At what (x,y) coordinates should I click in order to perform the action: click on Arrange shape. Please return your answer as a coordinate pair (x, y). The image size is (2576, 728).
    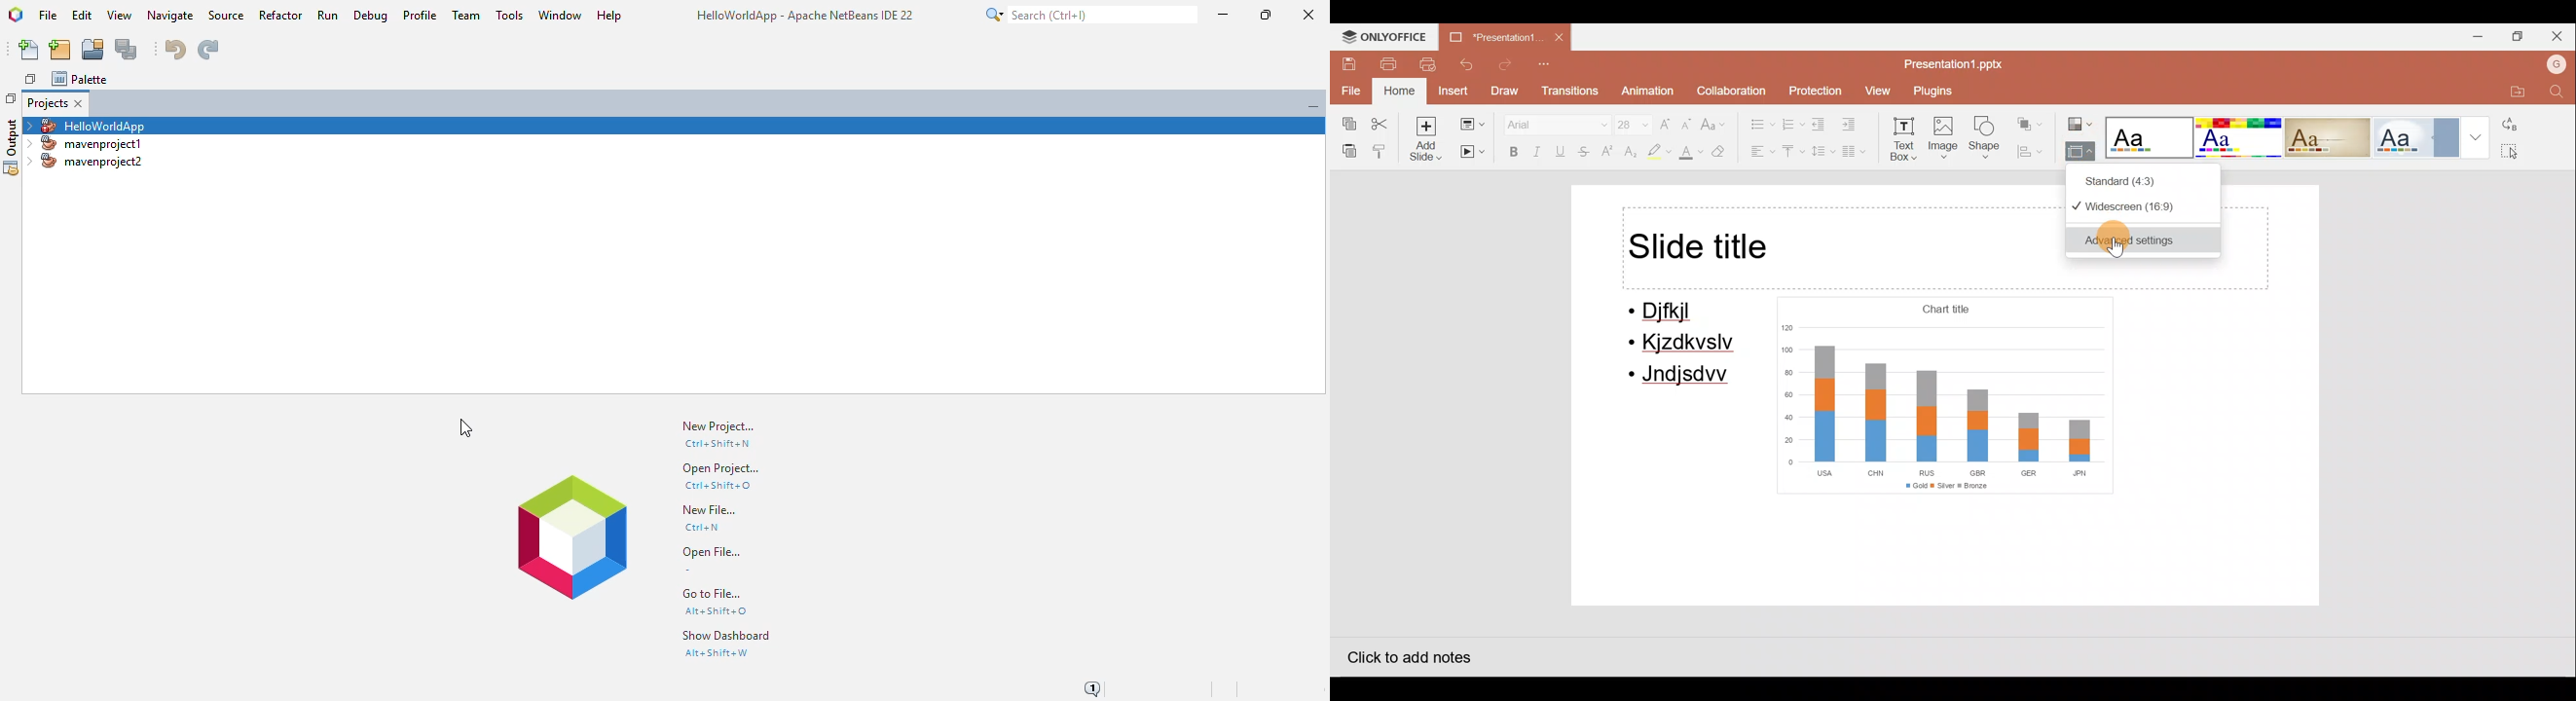
    Looking at the image, I should click on (2031, 119).